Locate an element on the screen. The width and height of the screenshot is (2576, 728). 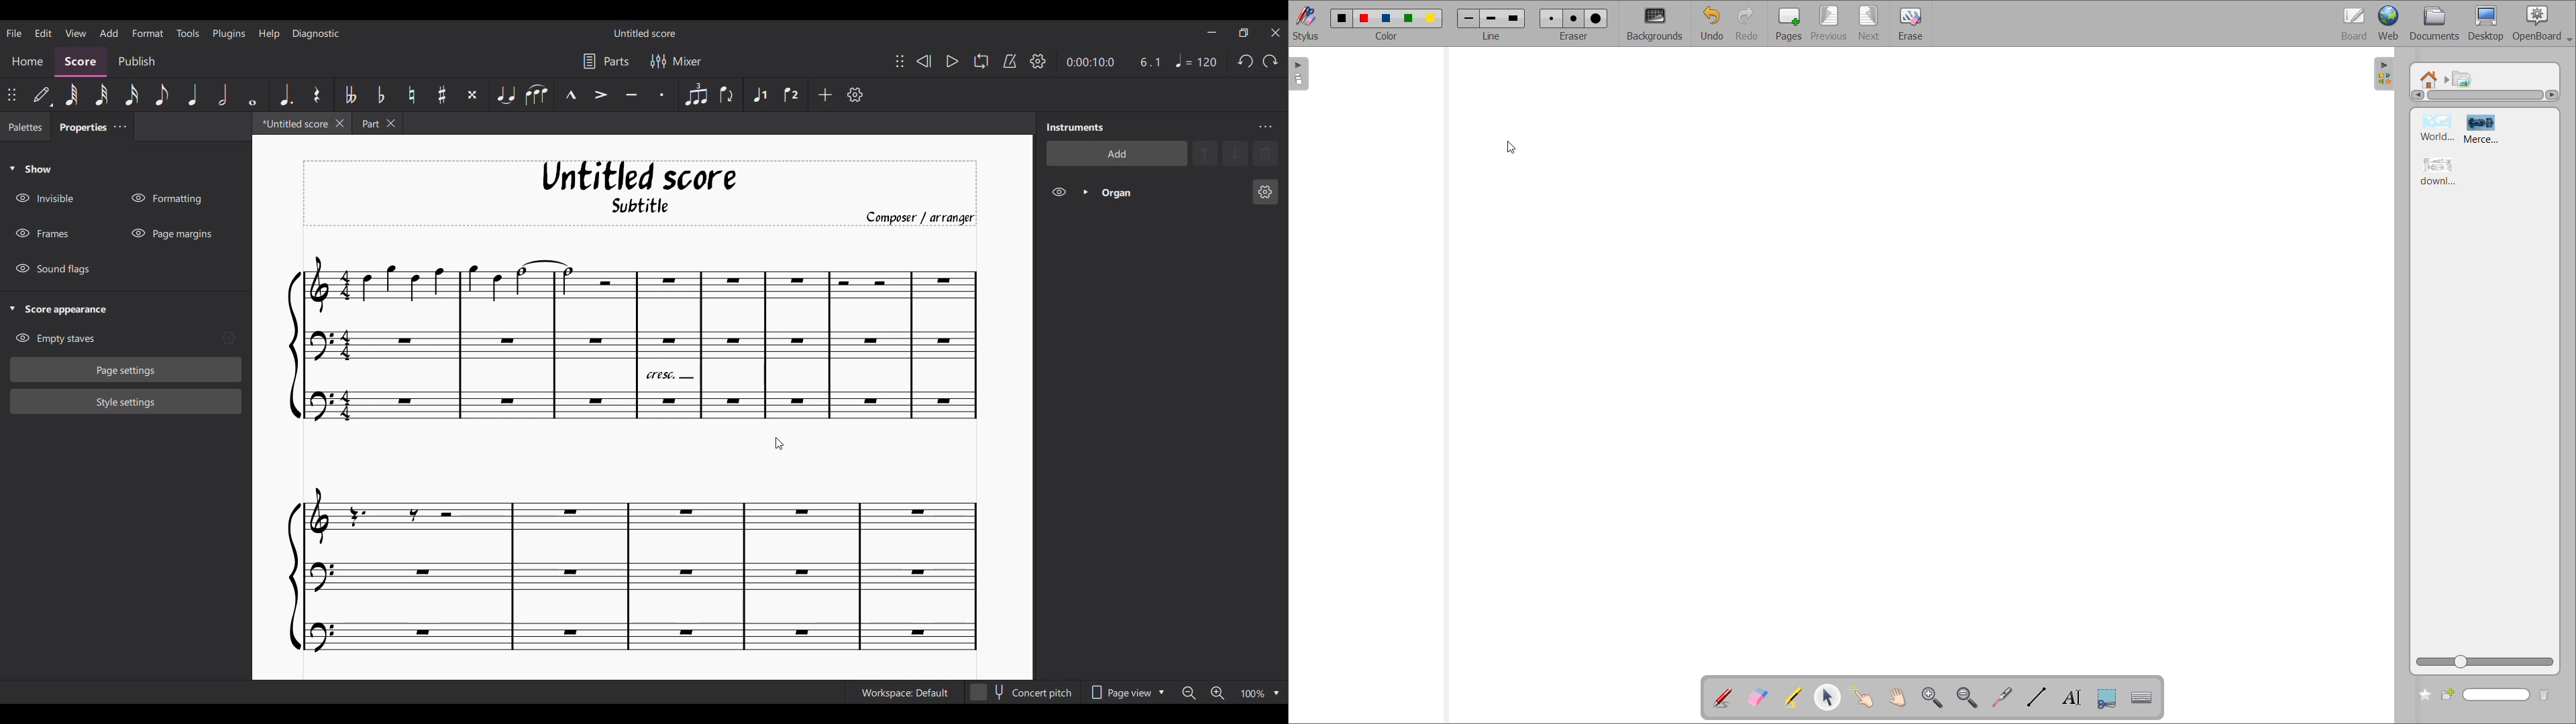
Toggle flat is located at coordinates (380, 94).